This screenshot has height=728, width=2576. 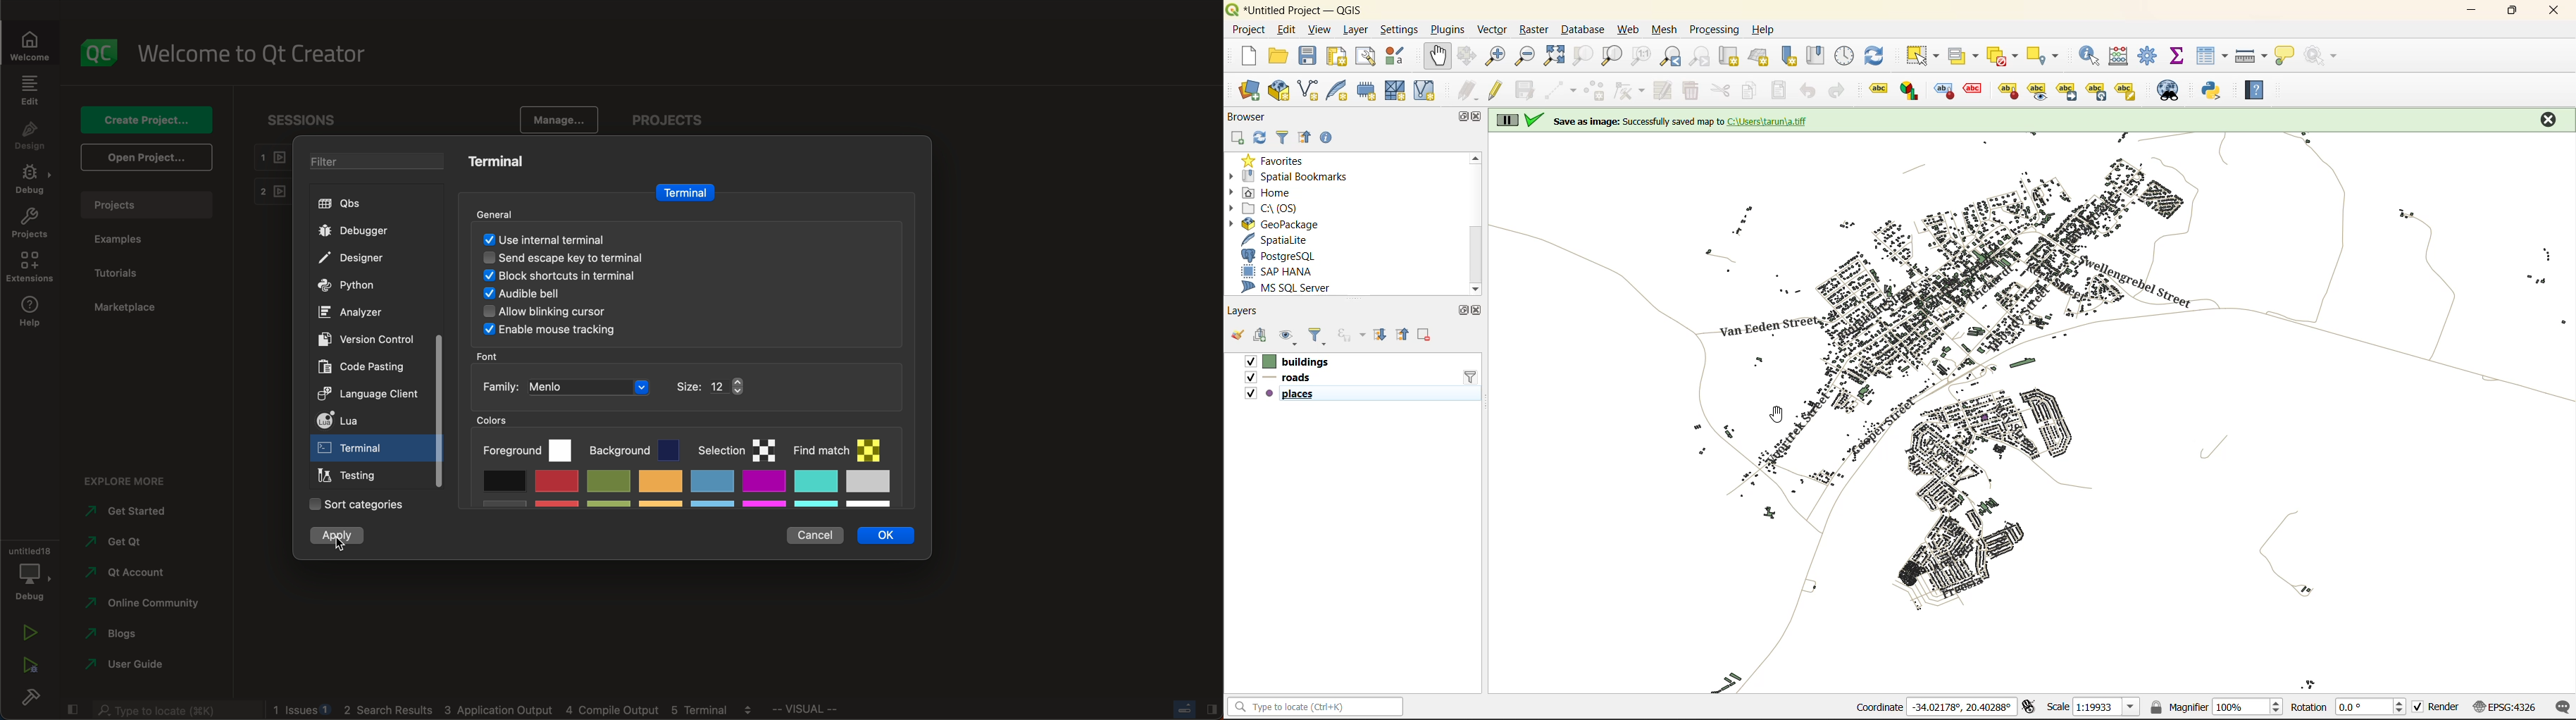 I want to click on ok, so click(x=882, y=535).